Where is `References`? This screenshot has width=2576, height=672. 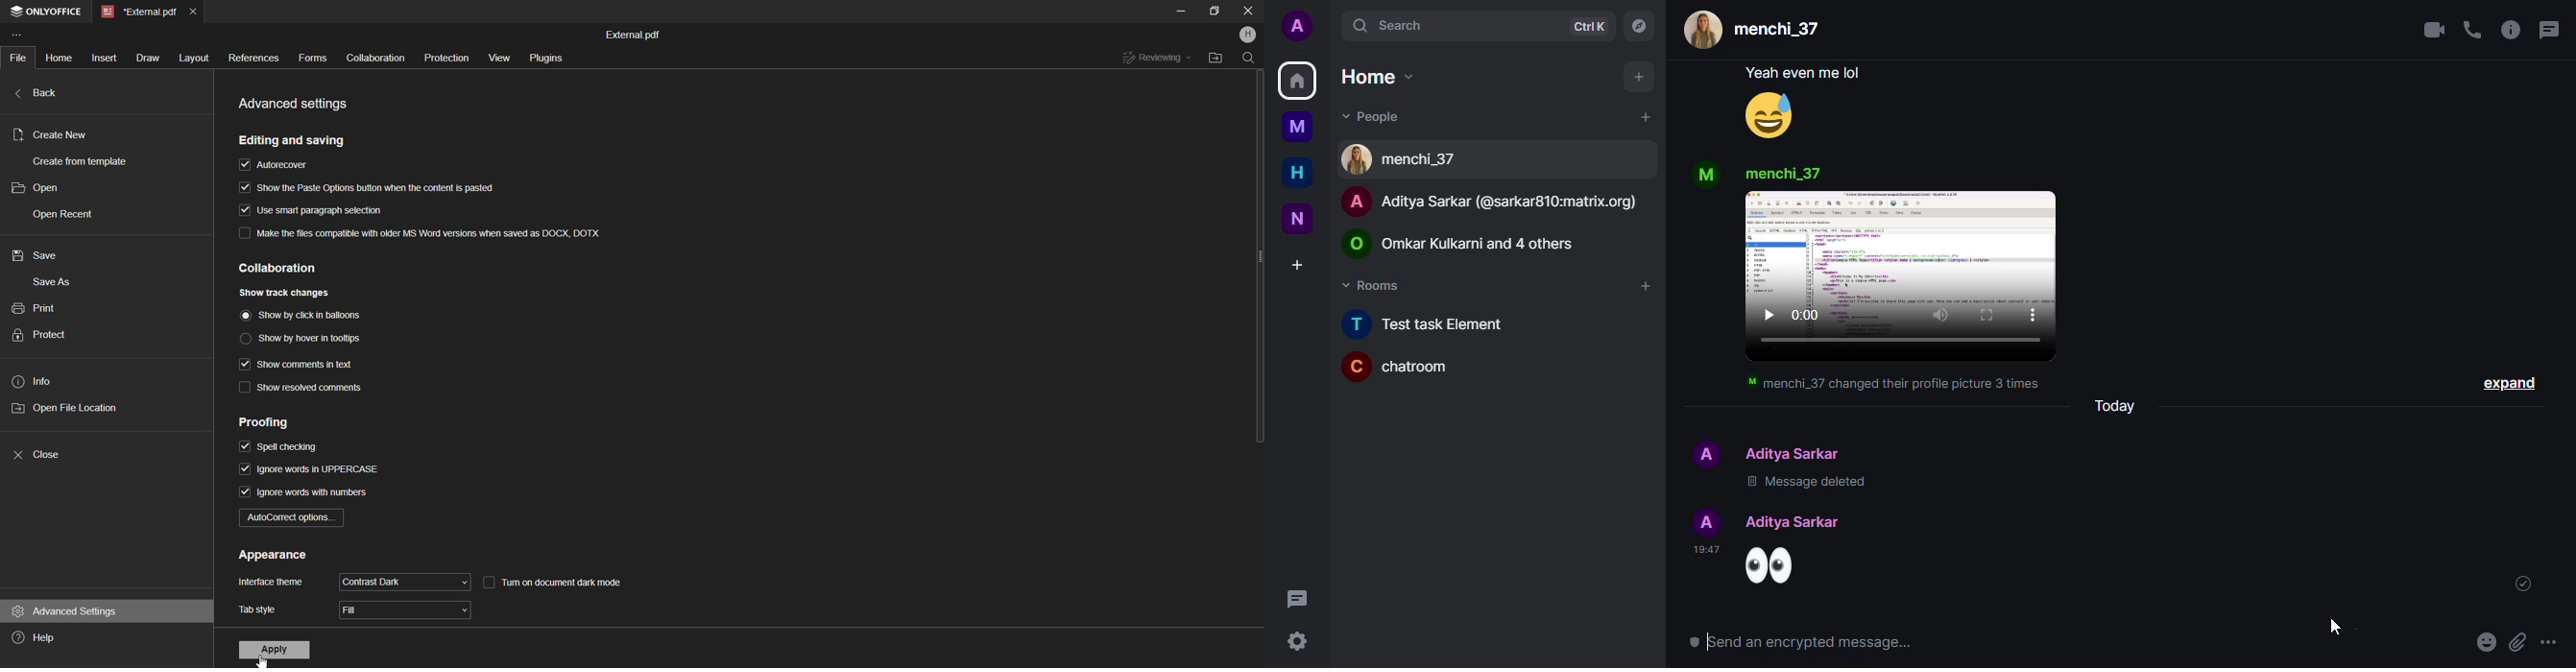
References is located at coordinates (250, 59).